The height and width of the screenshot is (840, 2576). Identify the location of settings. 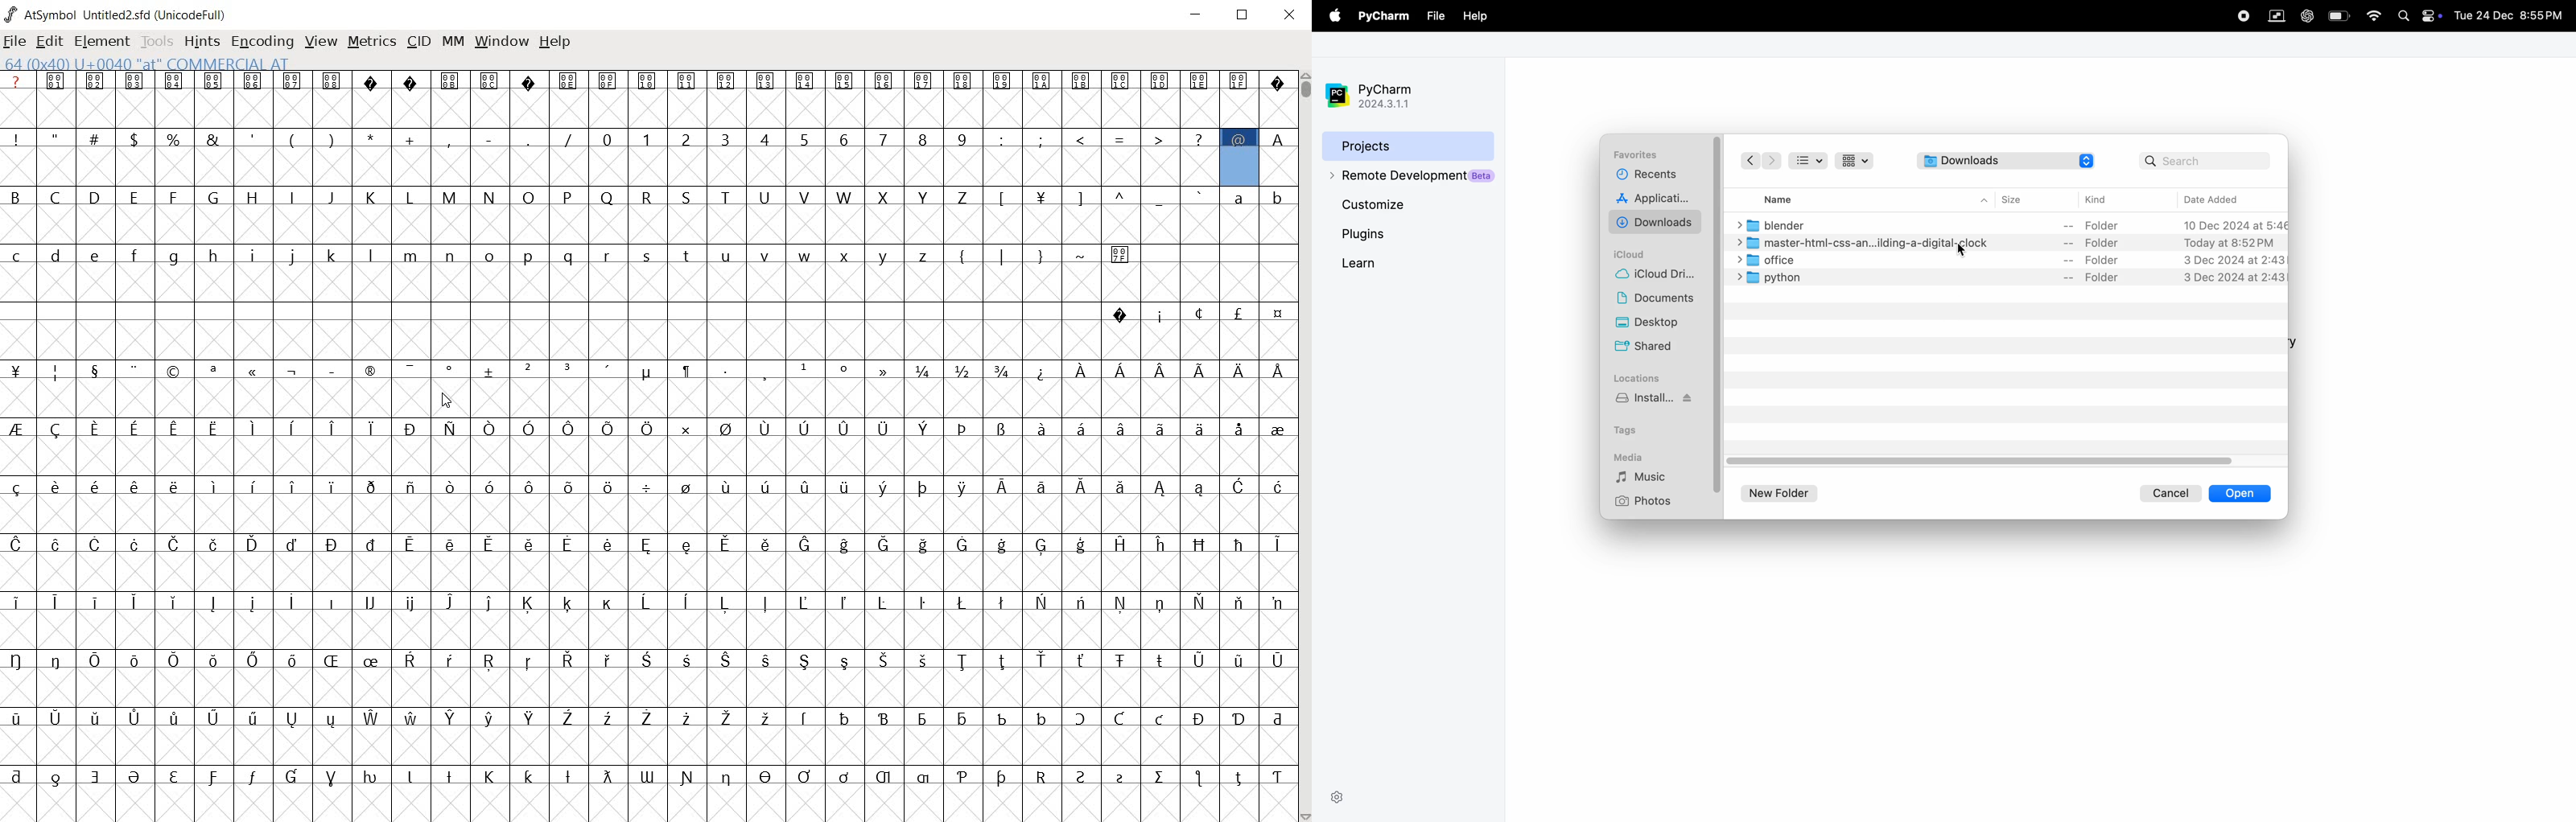
(1337, 796).